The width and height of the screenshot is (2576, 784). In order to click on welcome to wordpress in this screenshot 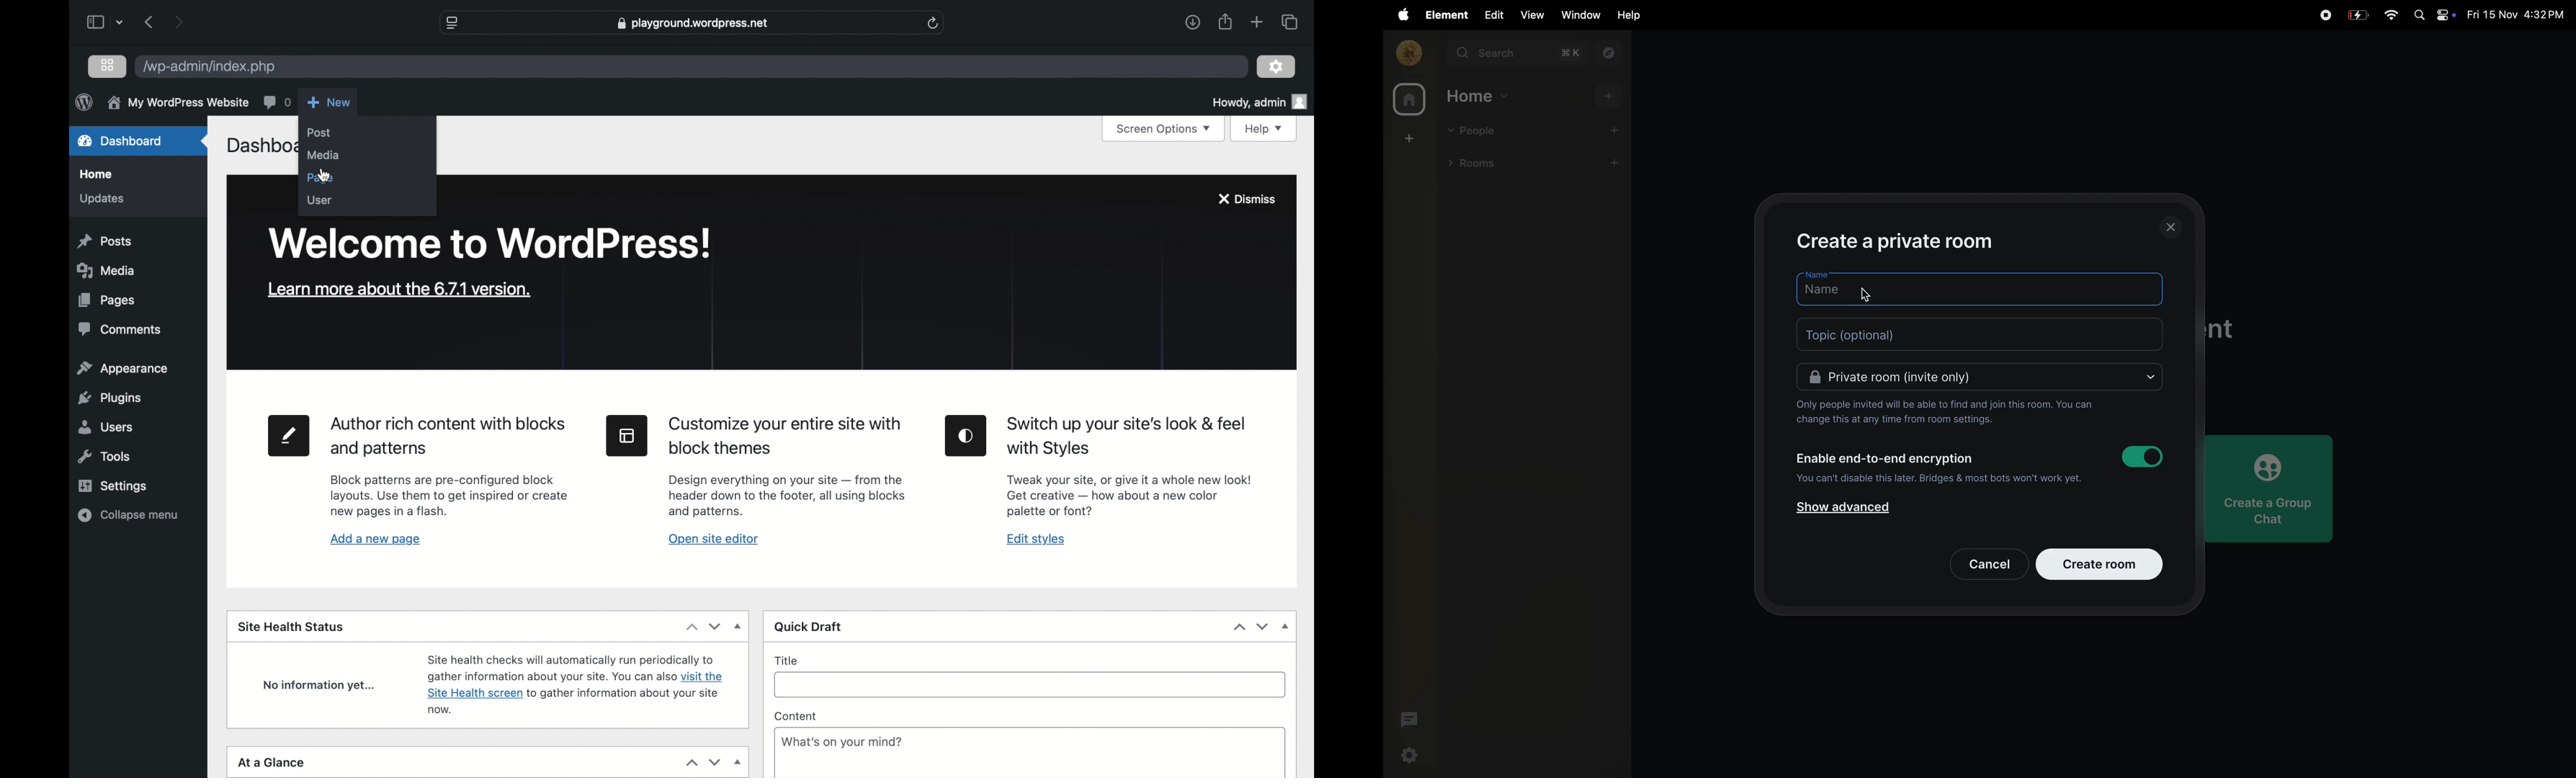, I will do `click(493, 243)`.